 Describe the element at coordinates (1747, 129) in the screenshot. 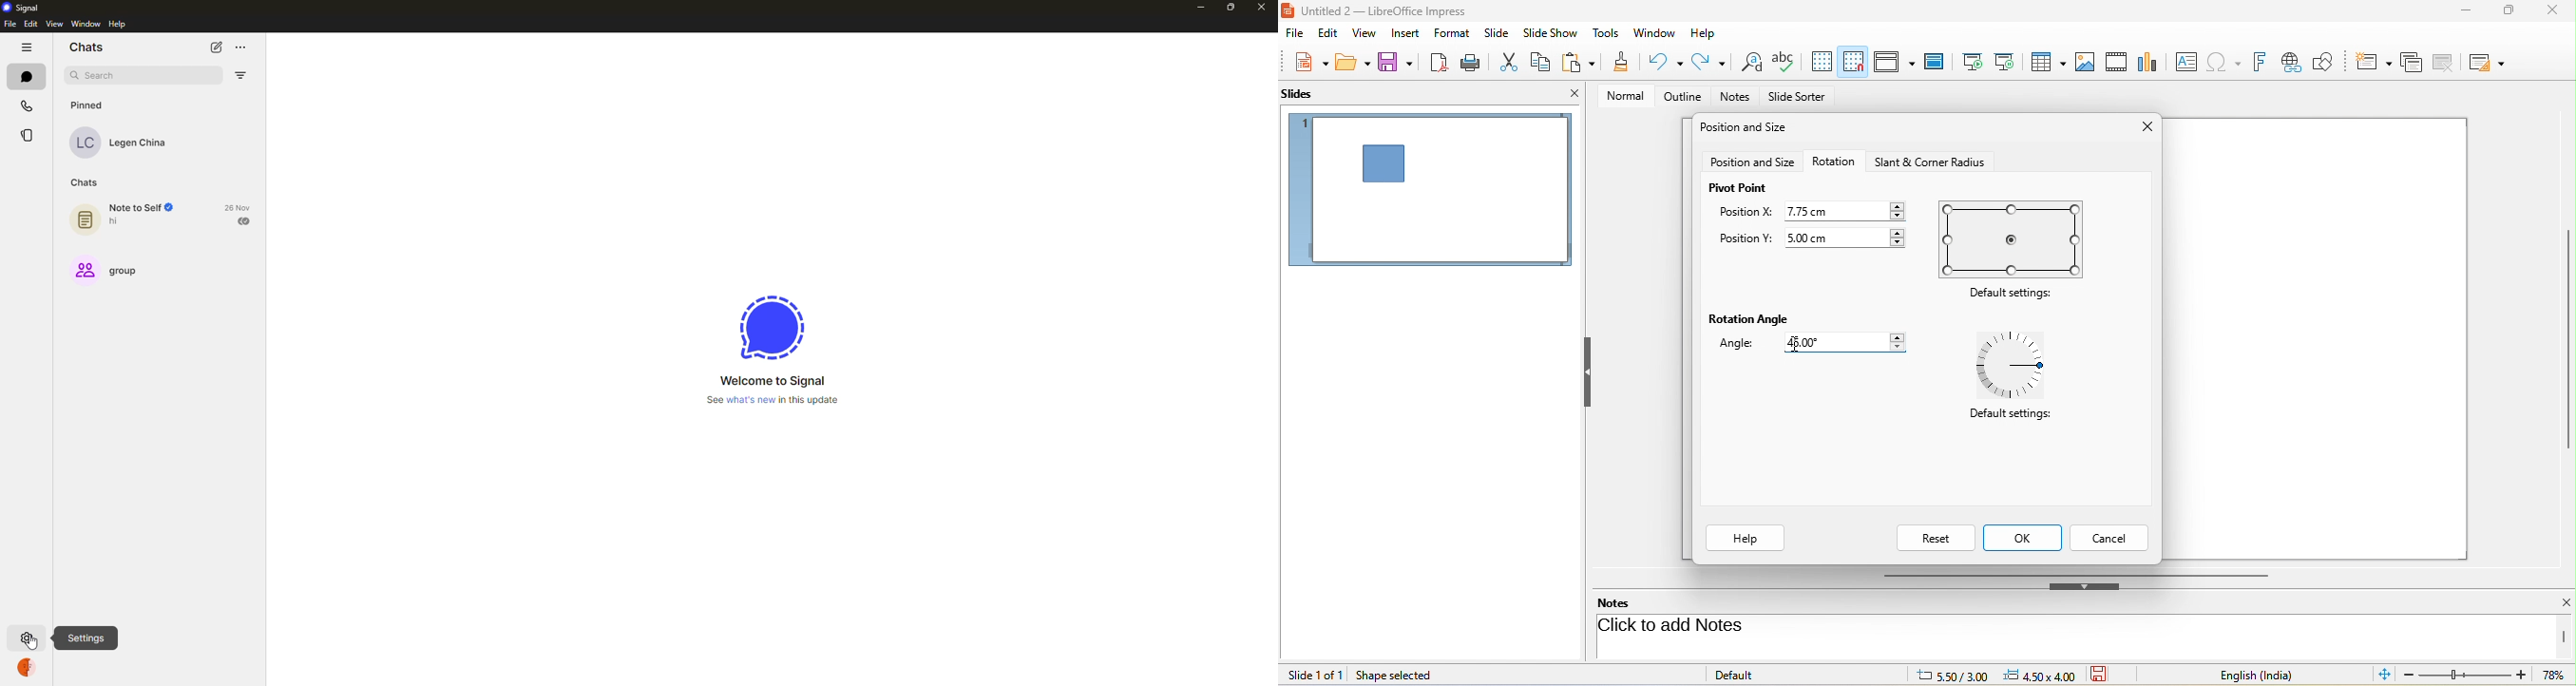

I see `position and size` at that location.